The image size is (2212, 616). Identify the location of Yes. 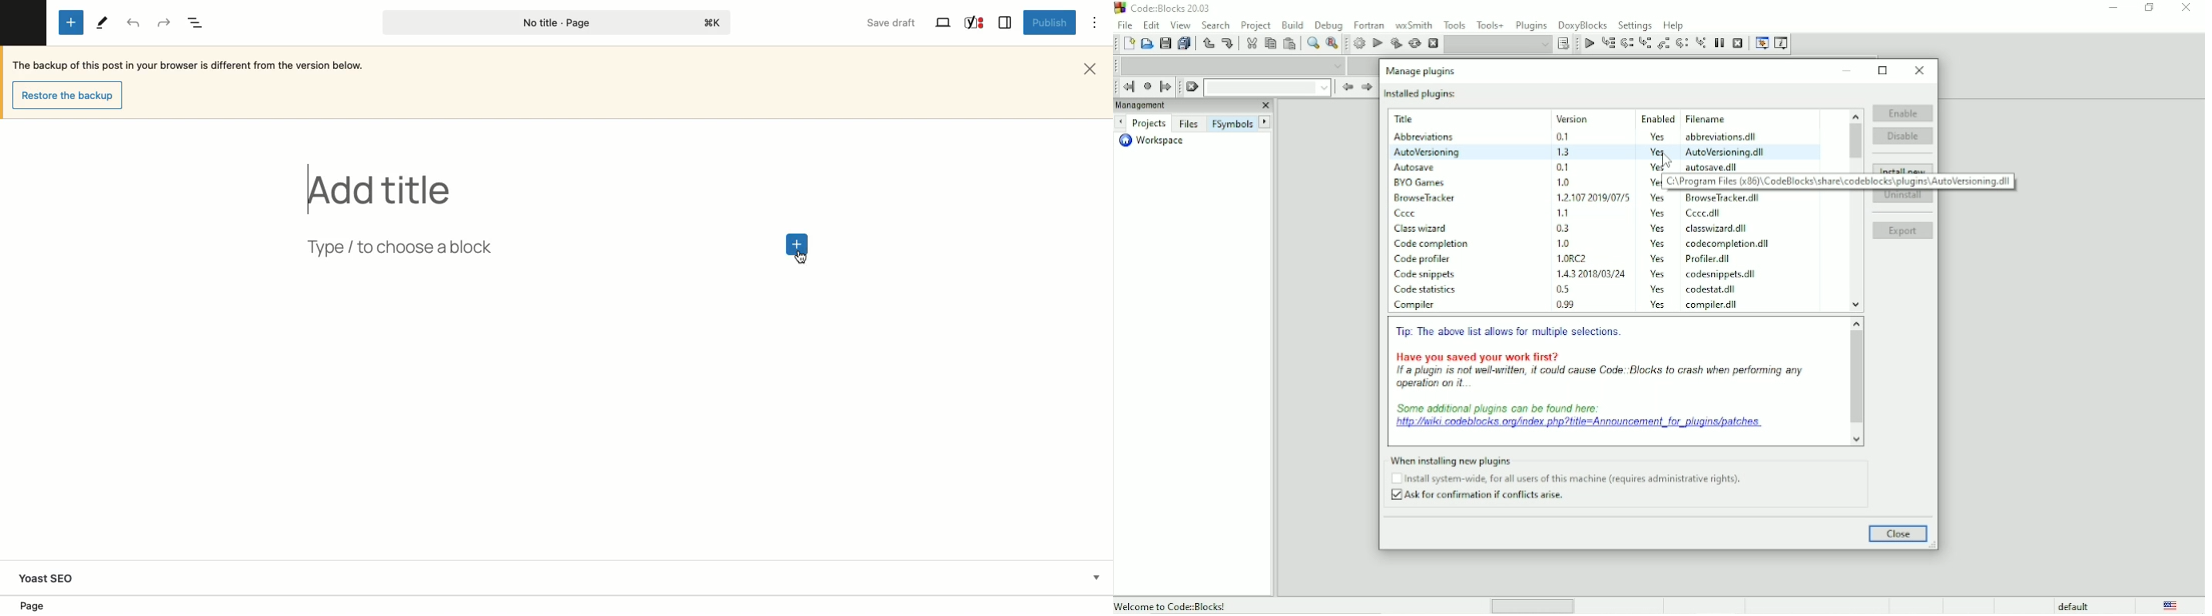
(1653, 167).